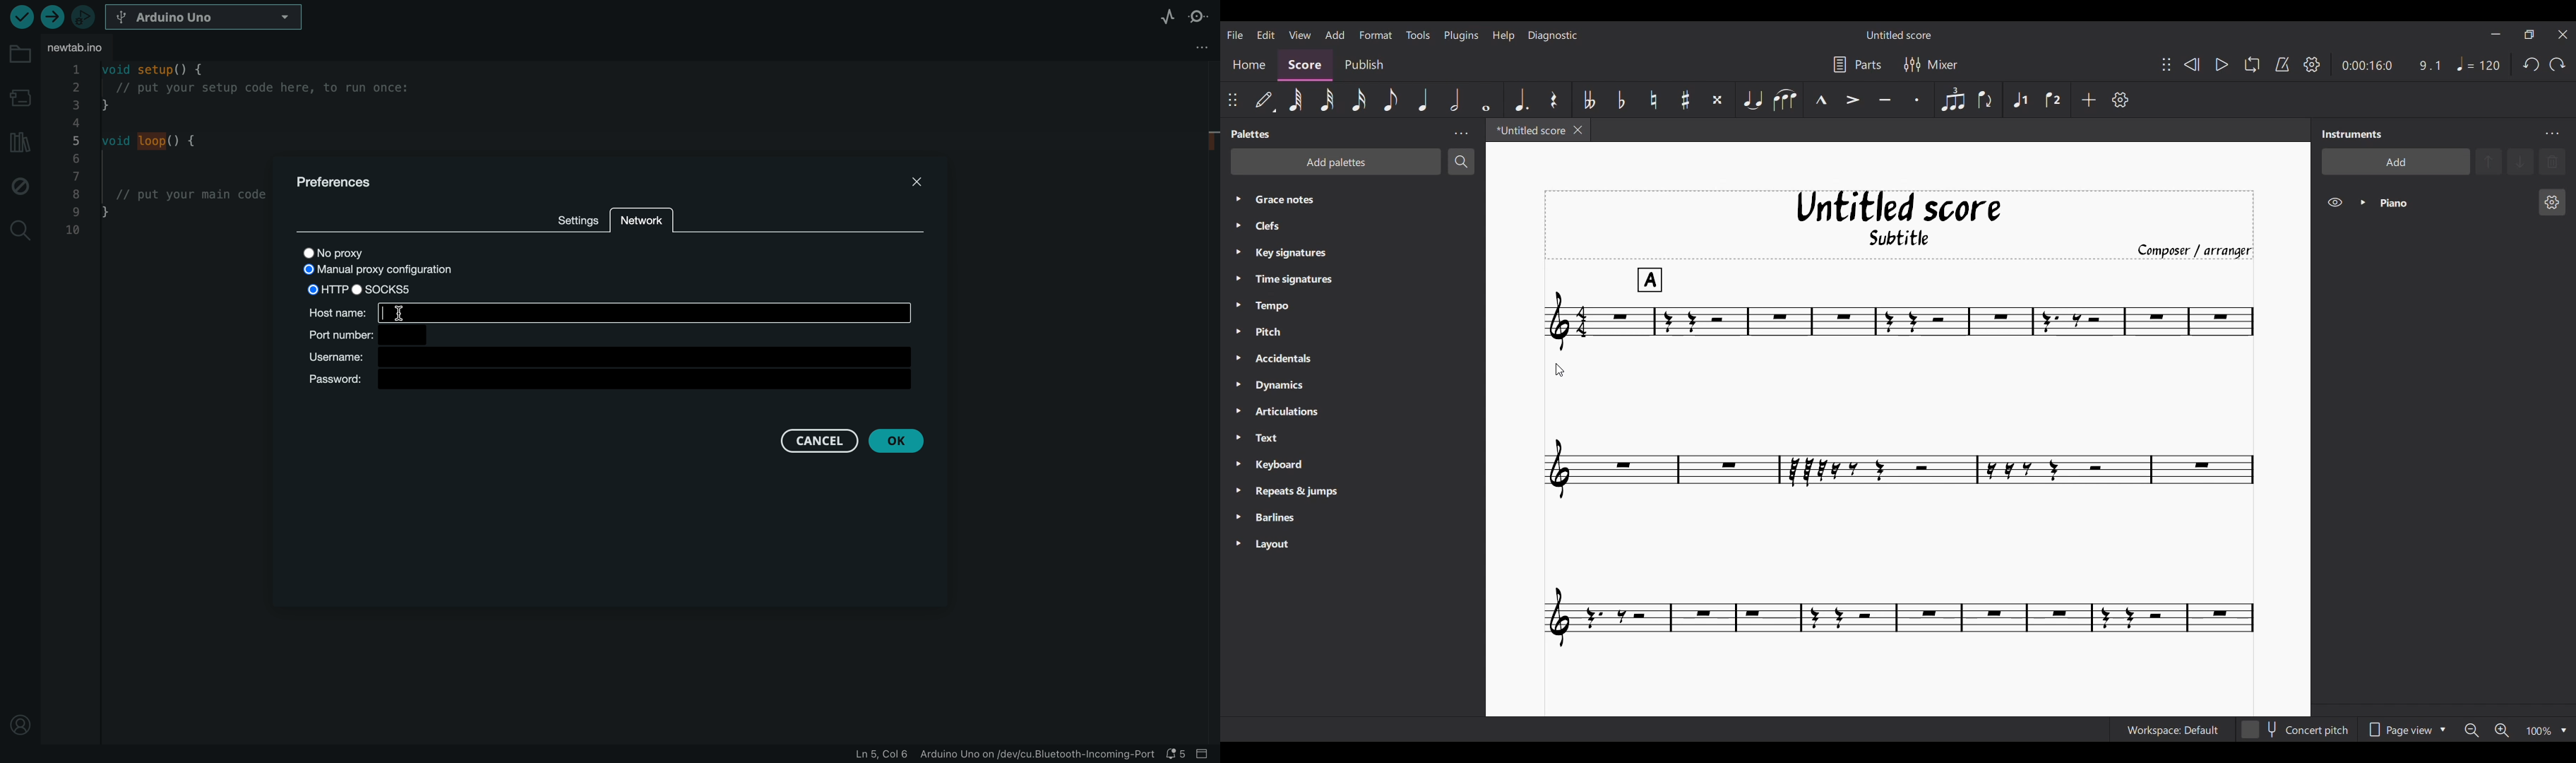 Image resolution: width=2576 pixels, height=784 pixels. I want to click on Customize toolbar, so click(2121, 100).